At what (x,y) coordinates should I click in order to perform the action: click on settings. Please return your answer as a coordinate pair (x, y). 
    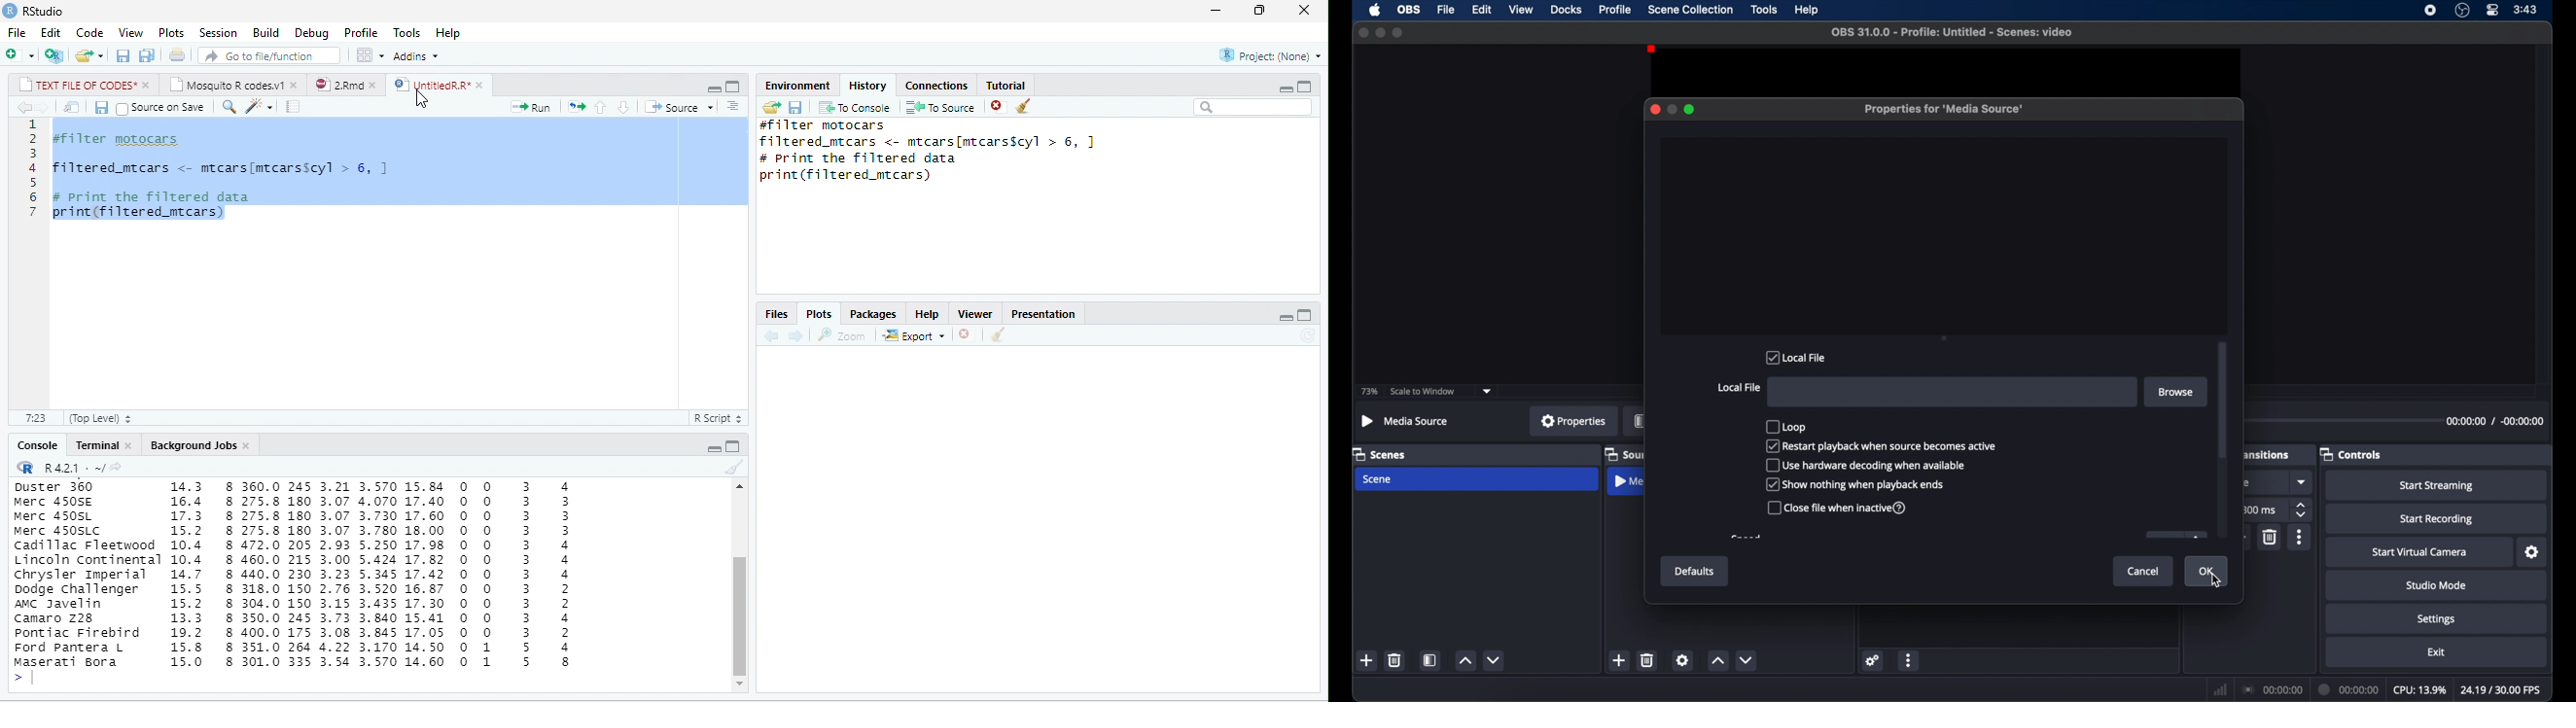
    Looking at the image, I should click on (1682, 660).